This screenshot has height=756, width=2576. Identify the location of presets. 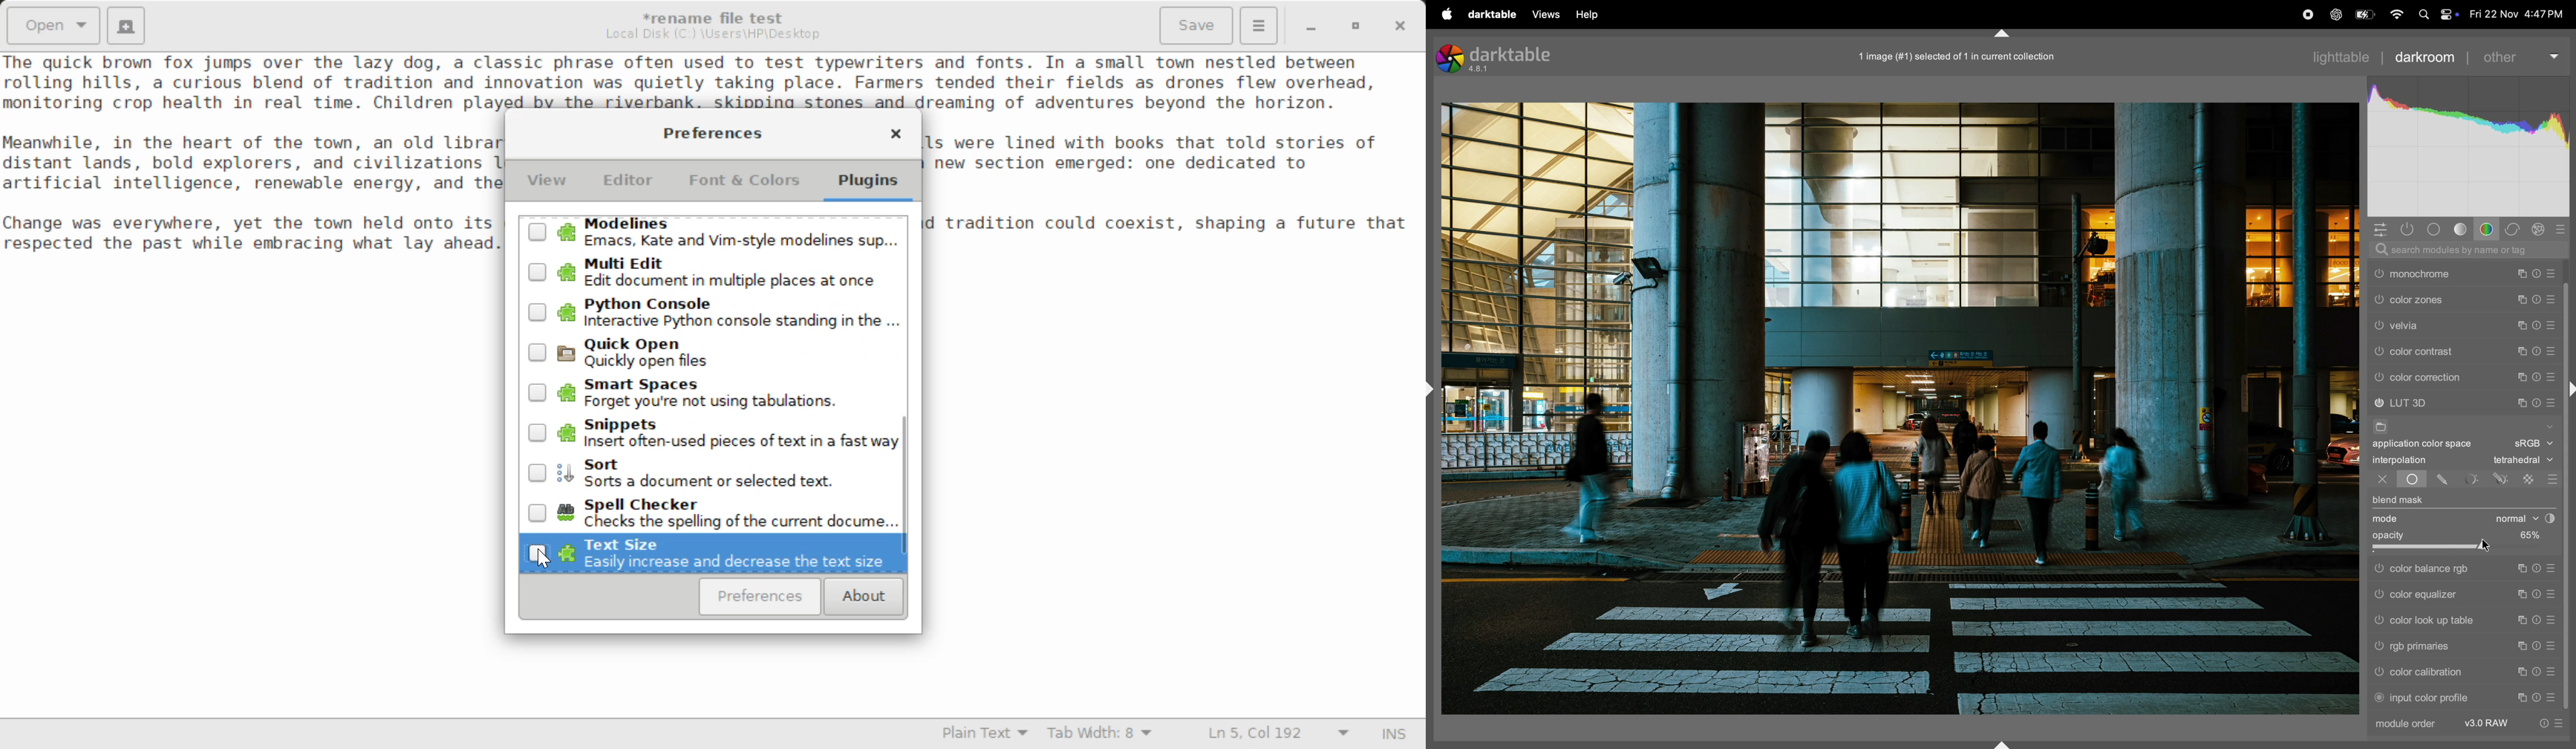
(2551, 646).